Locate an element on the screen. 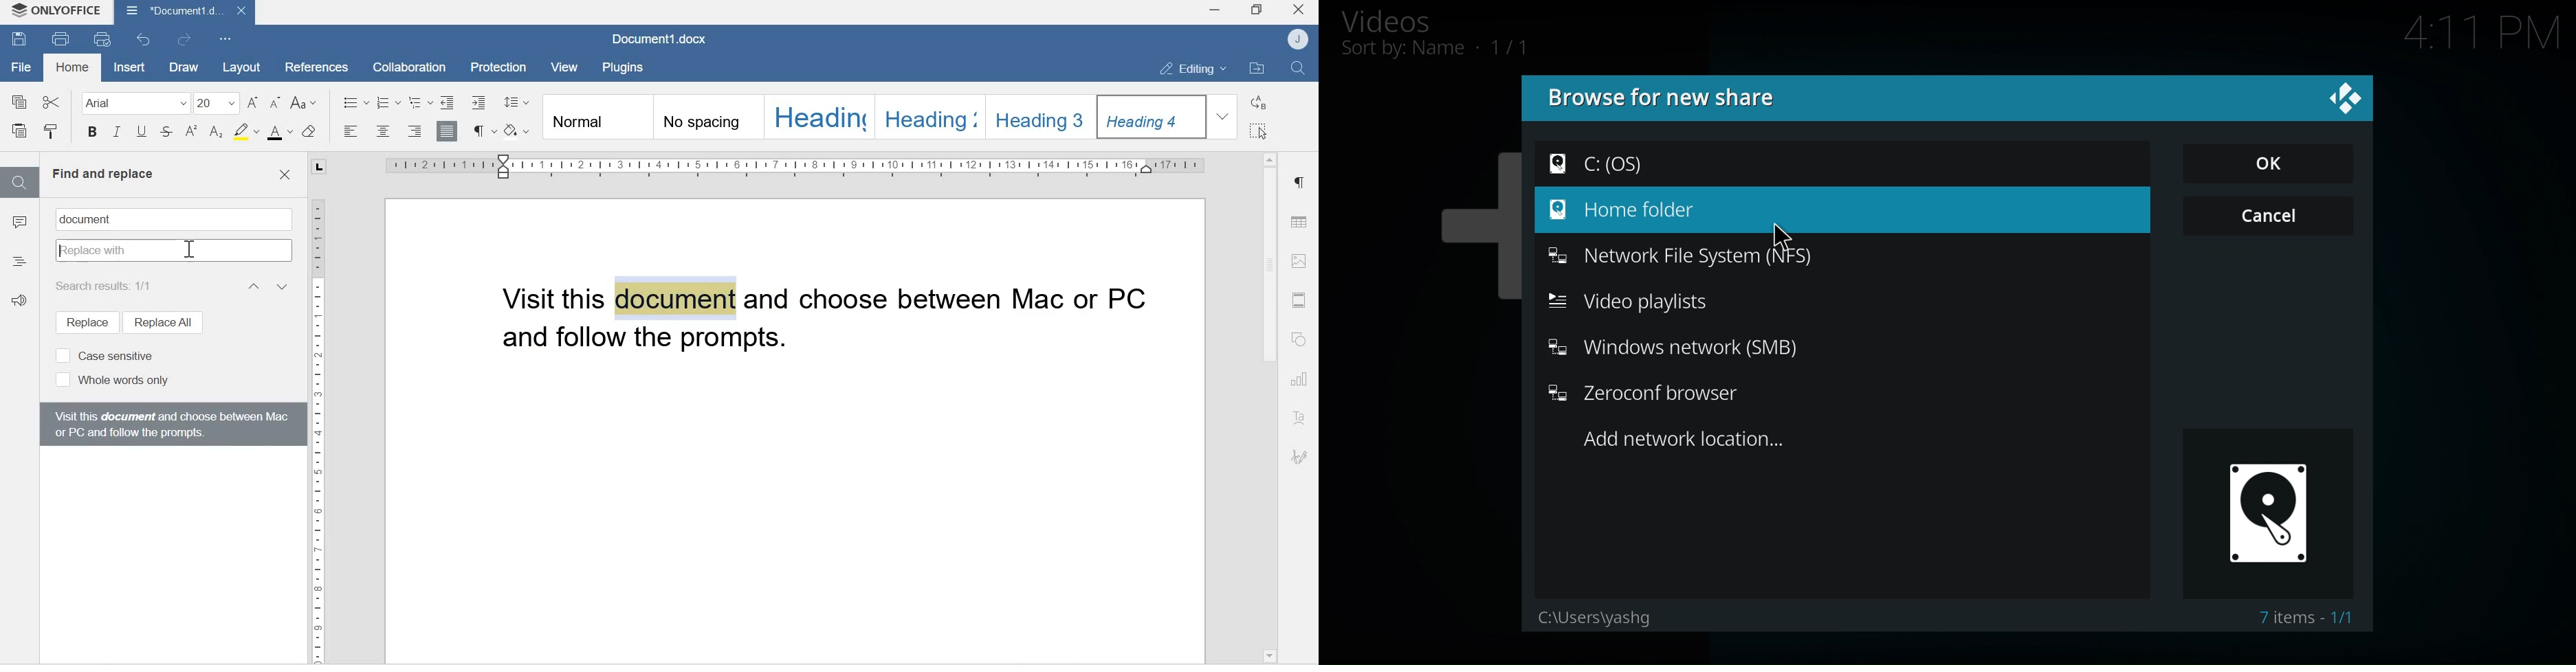  Replace with is located at coordinates (174, 252).